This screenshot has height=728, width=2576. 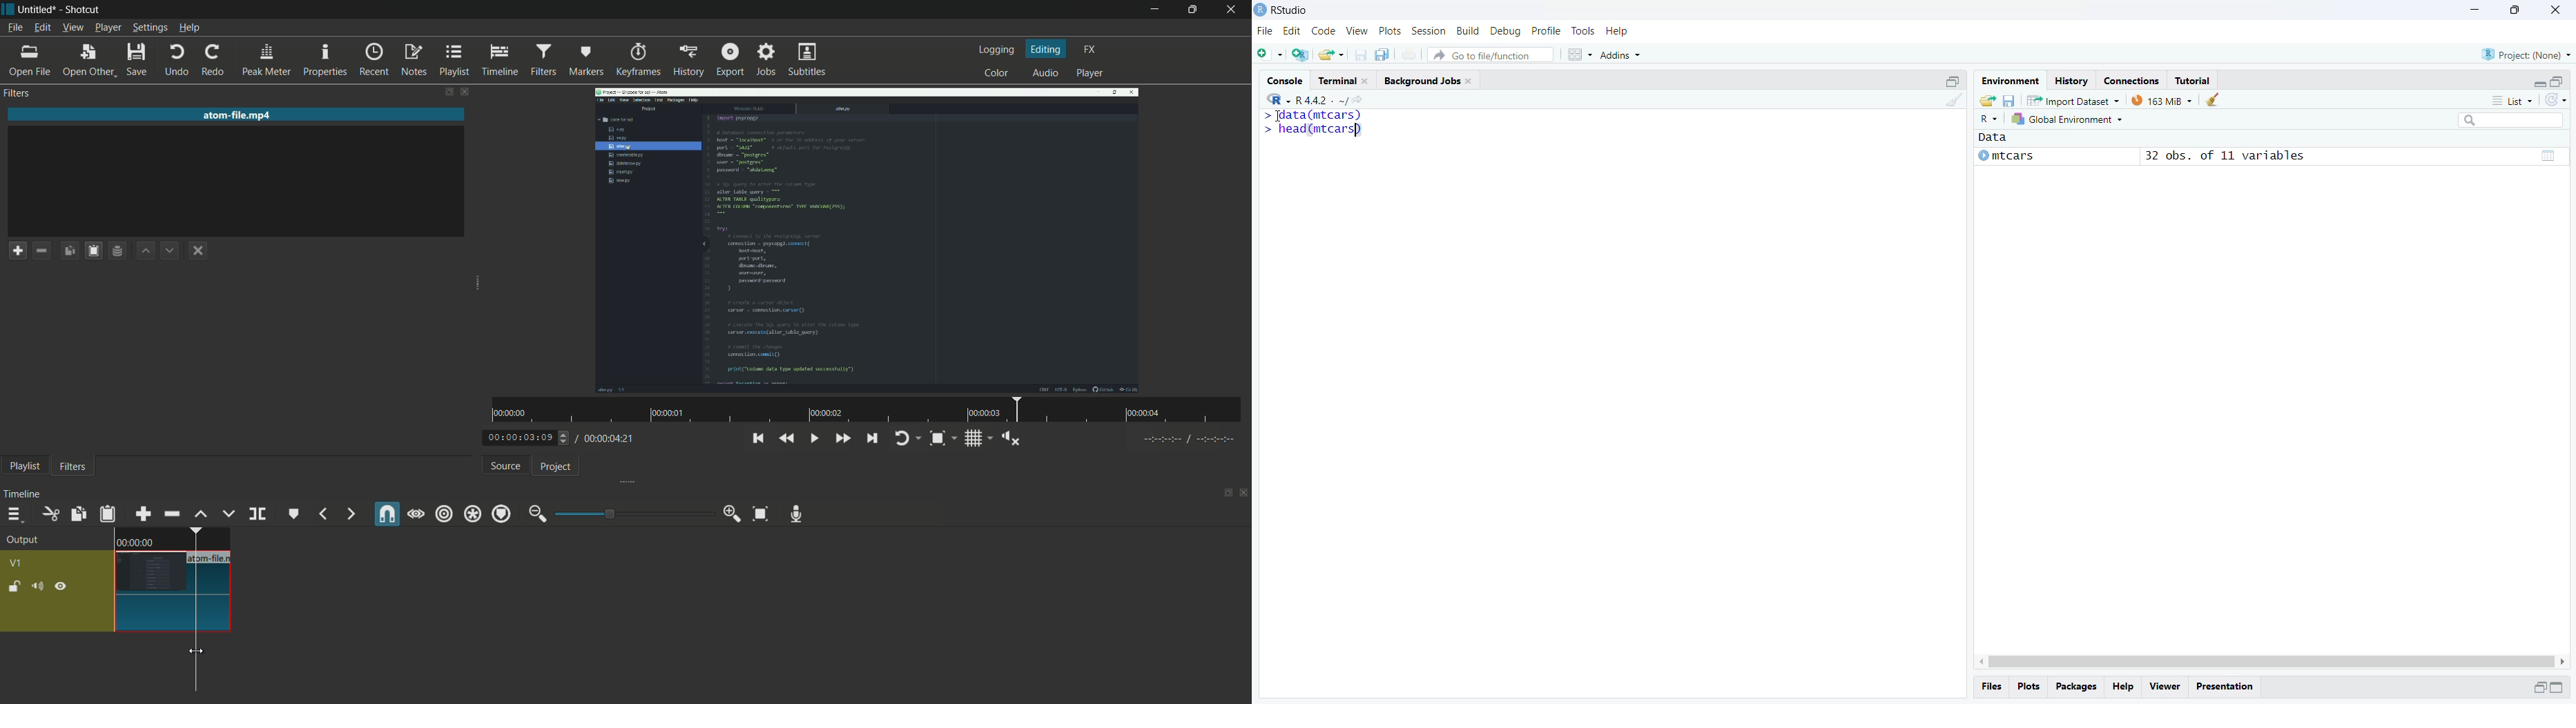 What do you see at coordinates (1979, 663) in the screenshot?
I see `scroll left` at bounding box center [1979, 663].